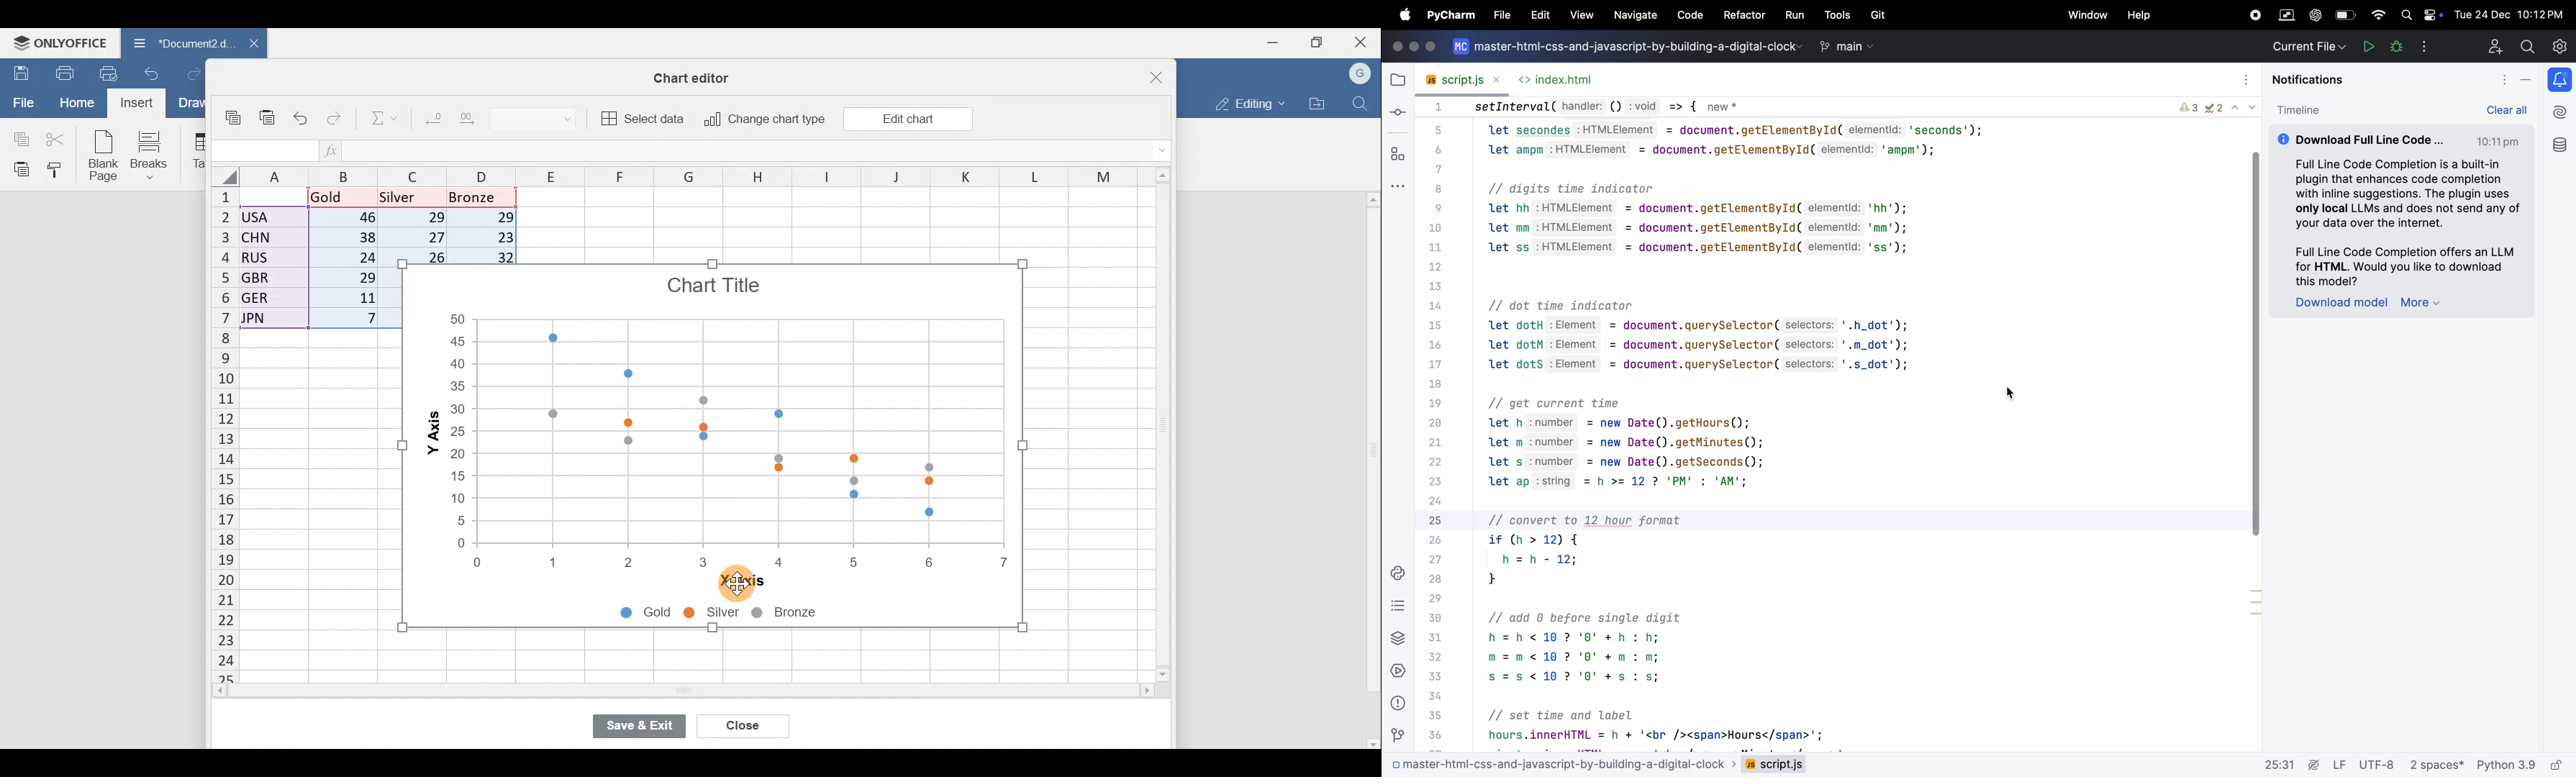 The height and width of the screenshot is (784, 2576). I want to click on Download model, so click(2342, 303).